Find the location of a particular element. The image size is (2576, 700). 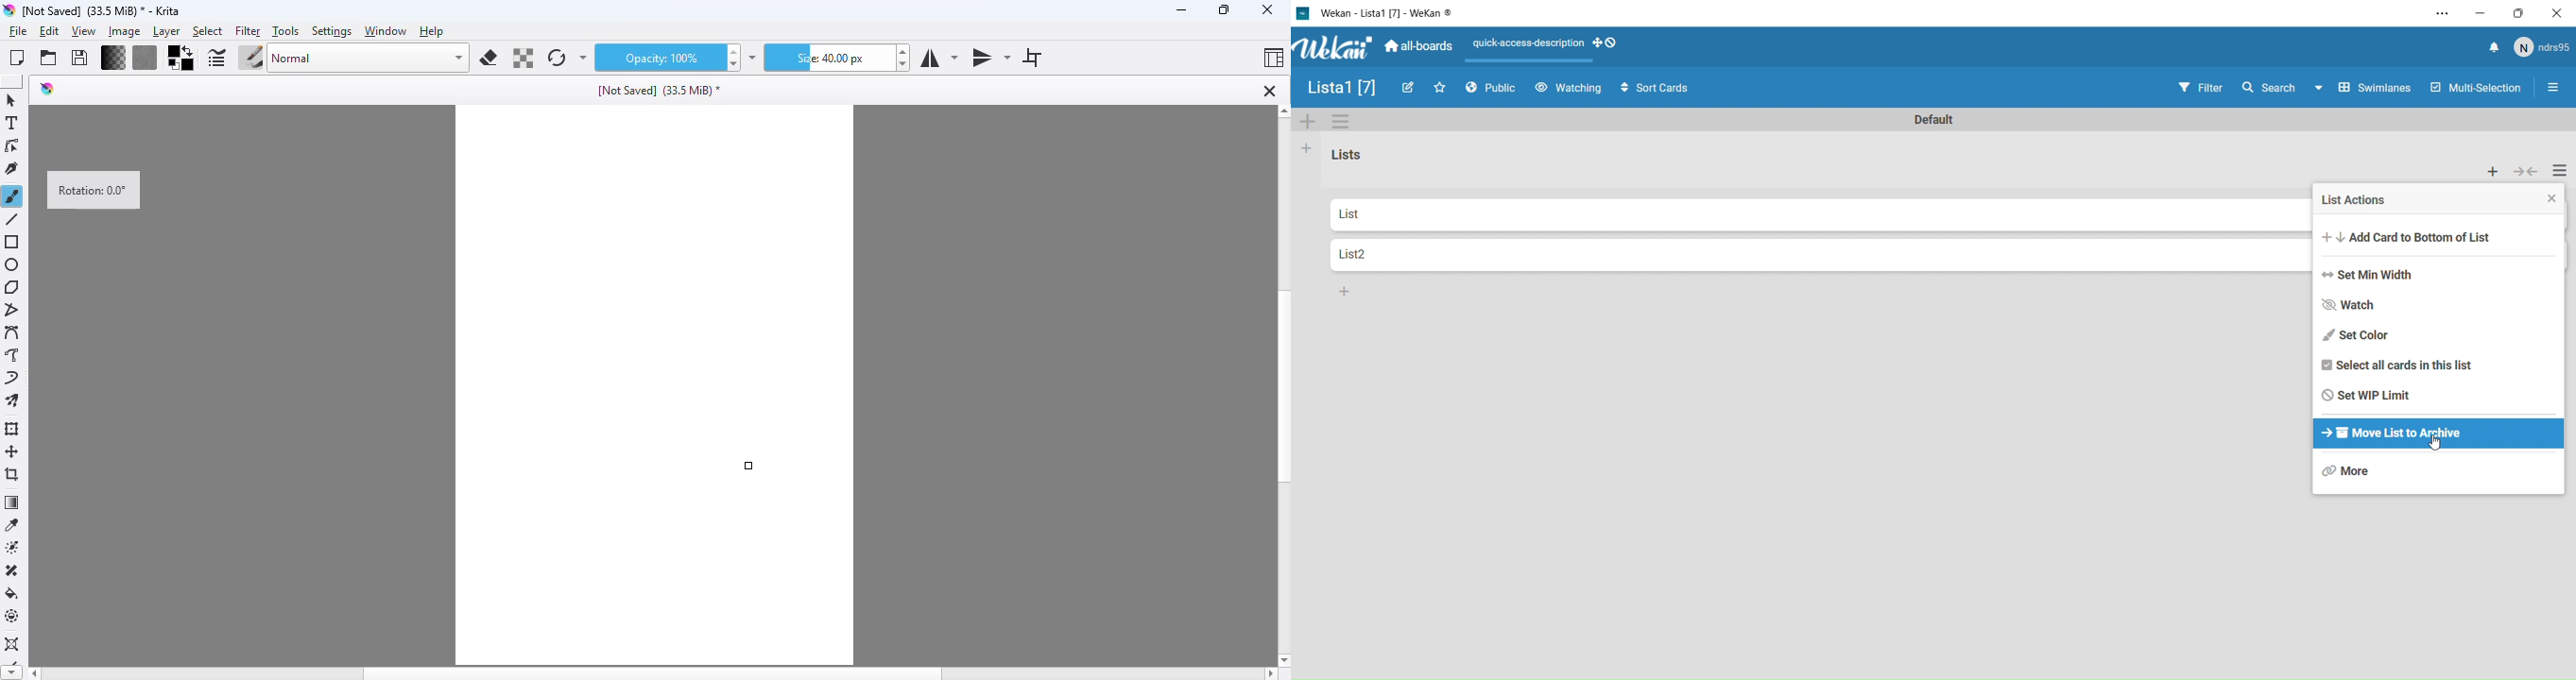

open an existing document is located at coordinates (48, 59).